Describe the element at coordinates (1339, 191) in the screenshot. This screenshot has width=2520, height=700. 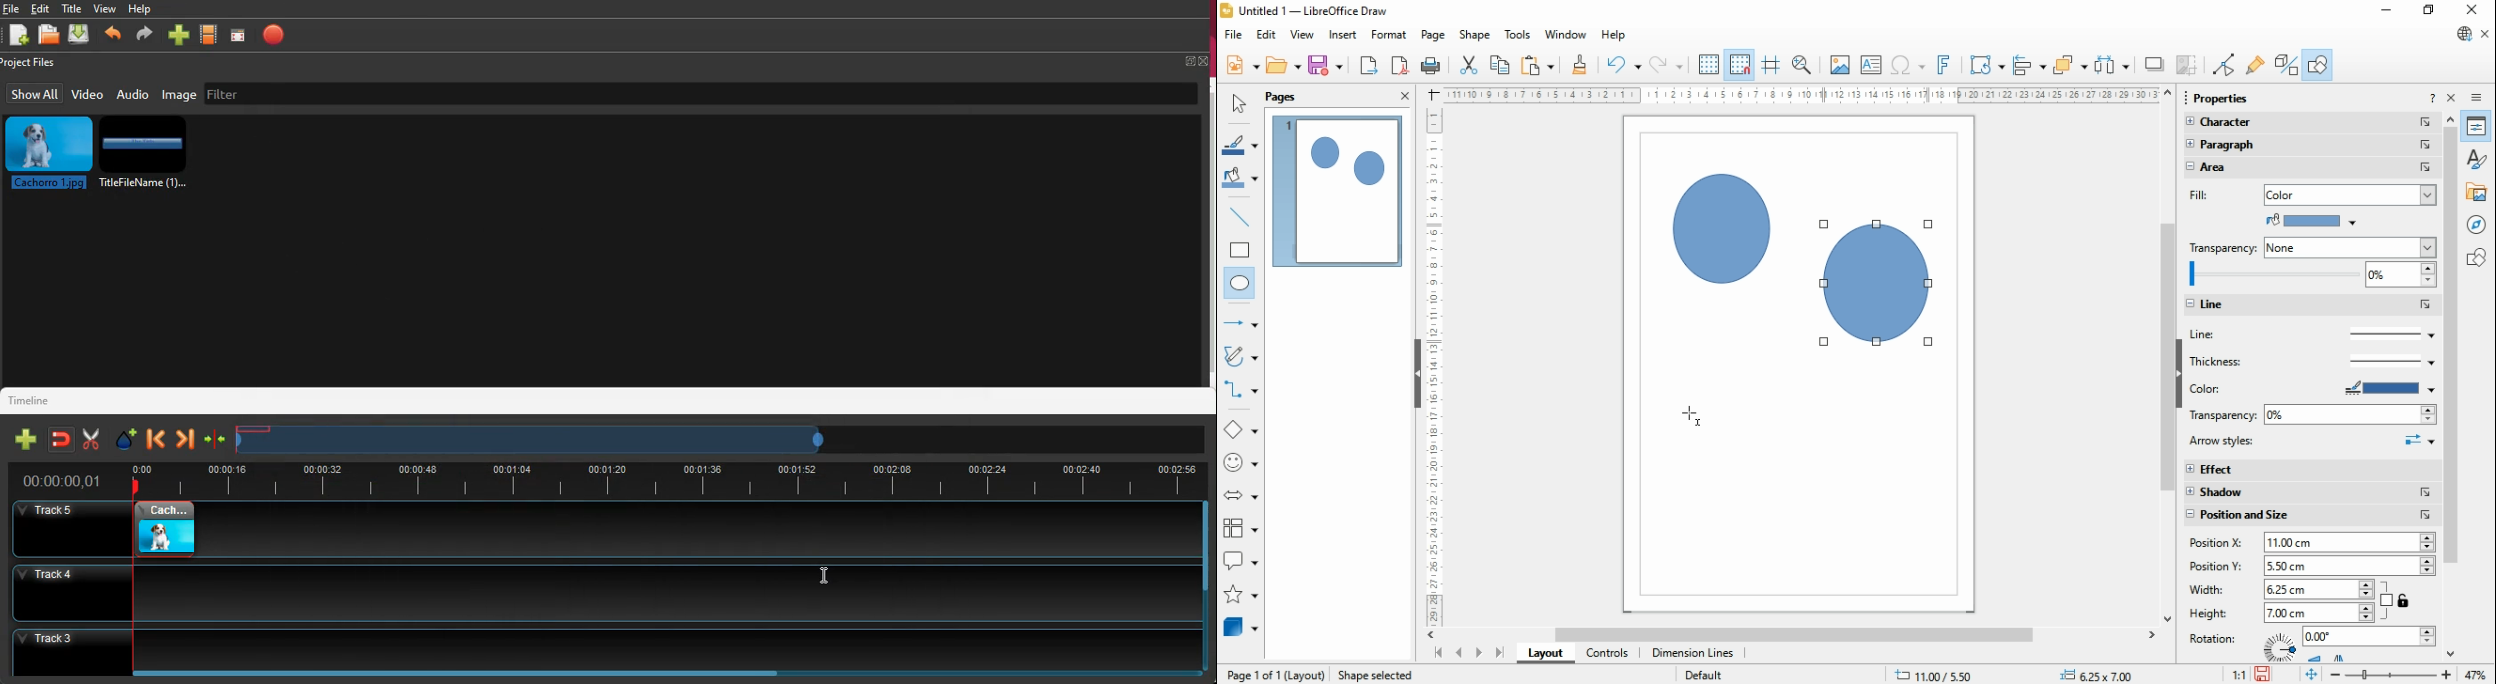
I see `page 1` at that location.